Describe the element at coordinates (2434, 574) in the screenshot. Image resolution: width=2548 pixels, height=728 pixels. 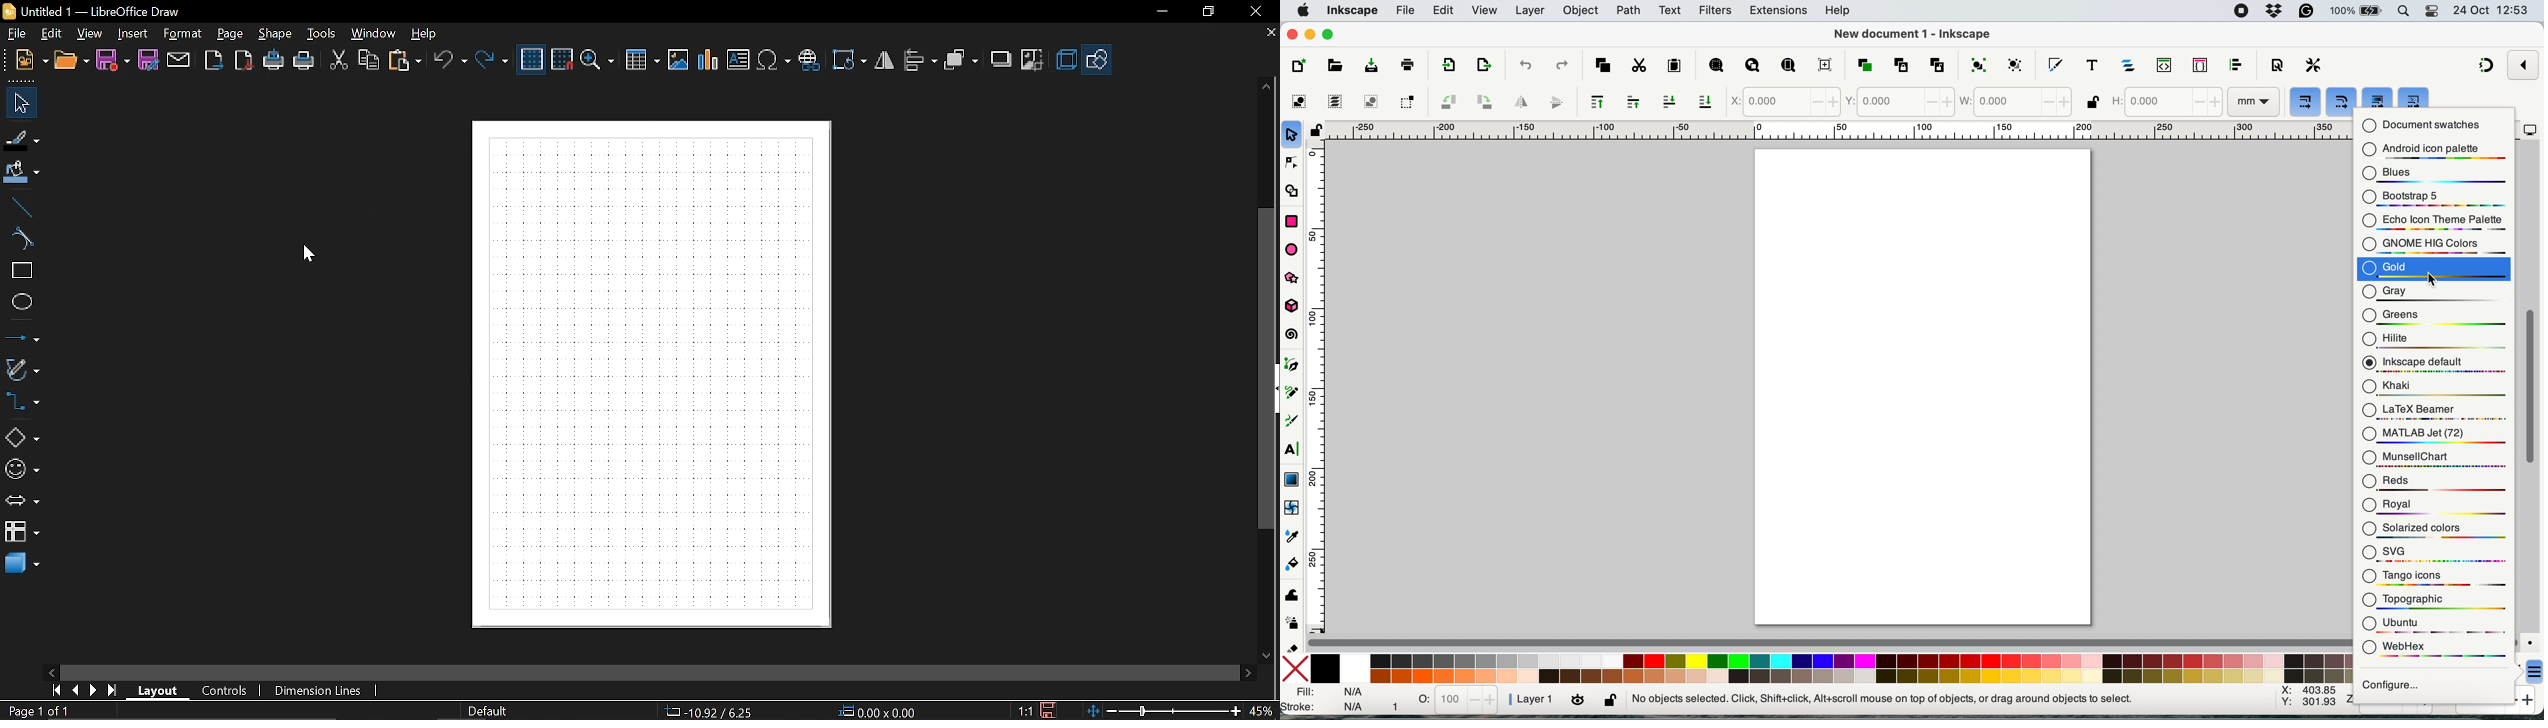
I see `tango icons` at that location.